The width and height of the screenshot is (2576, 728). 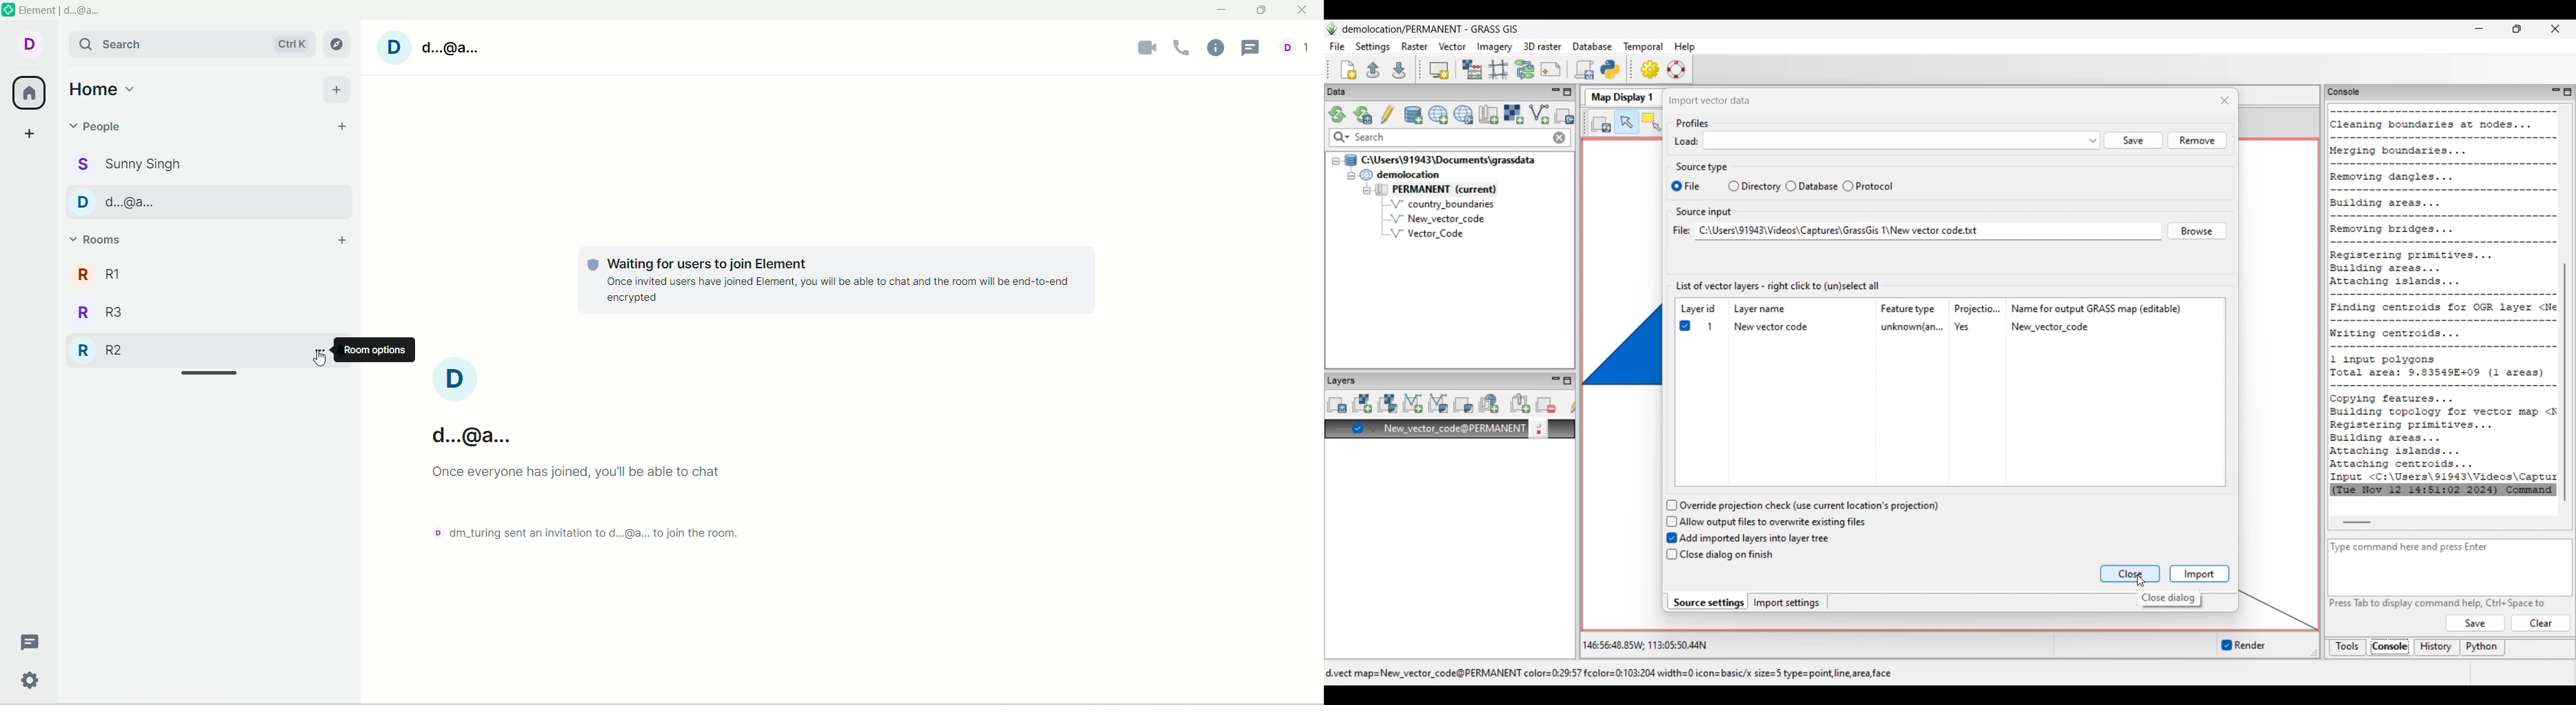 What do you see at coordinates (30, 644) in the screenshot?
I see `threads` at bounding box center [30, 644].